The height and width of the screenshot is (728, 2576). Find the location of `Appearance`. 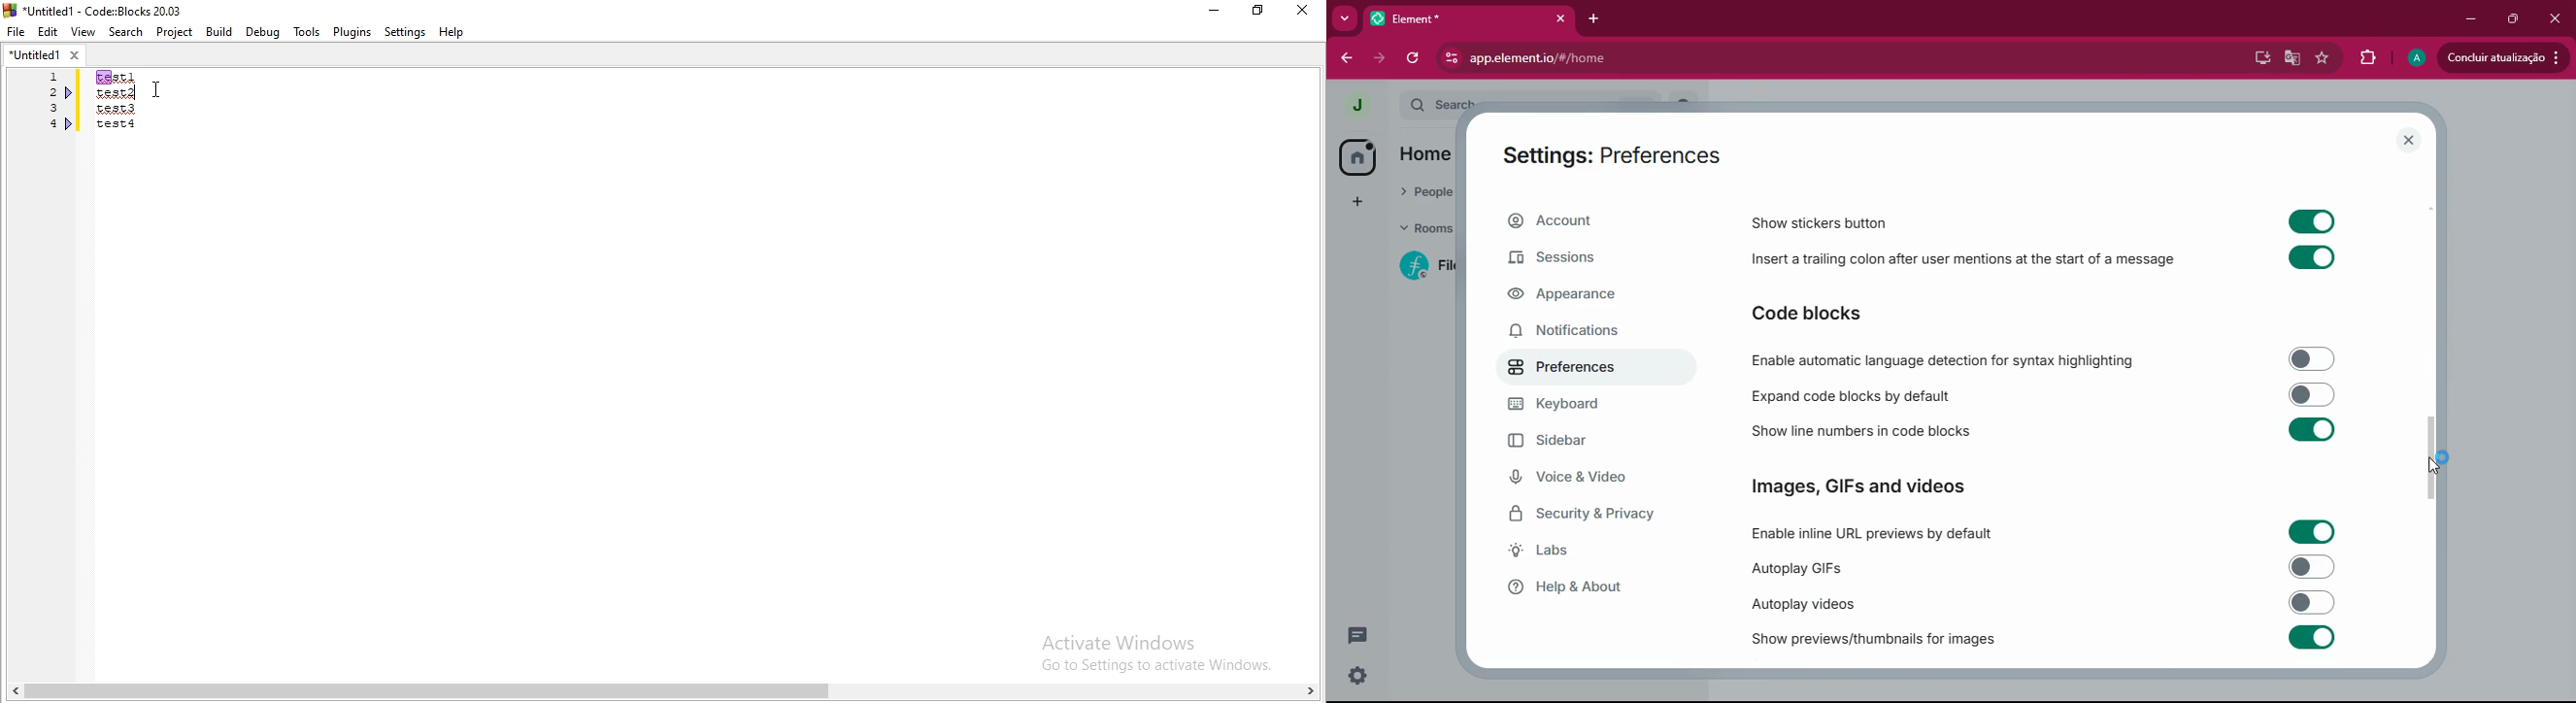

Appearance is located at coordinates (1569, 299).